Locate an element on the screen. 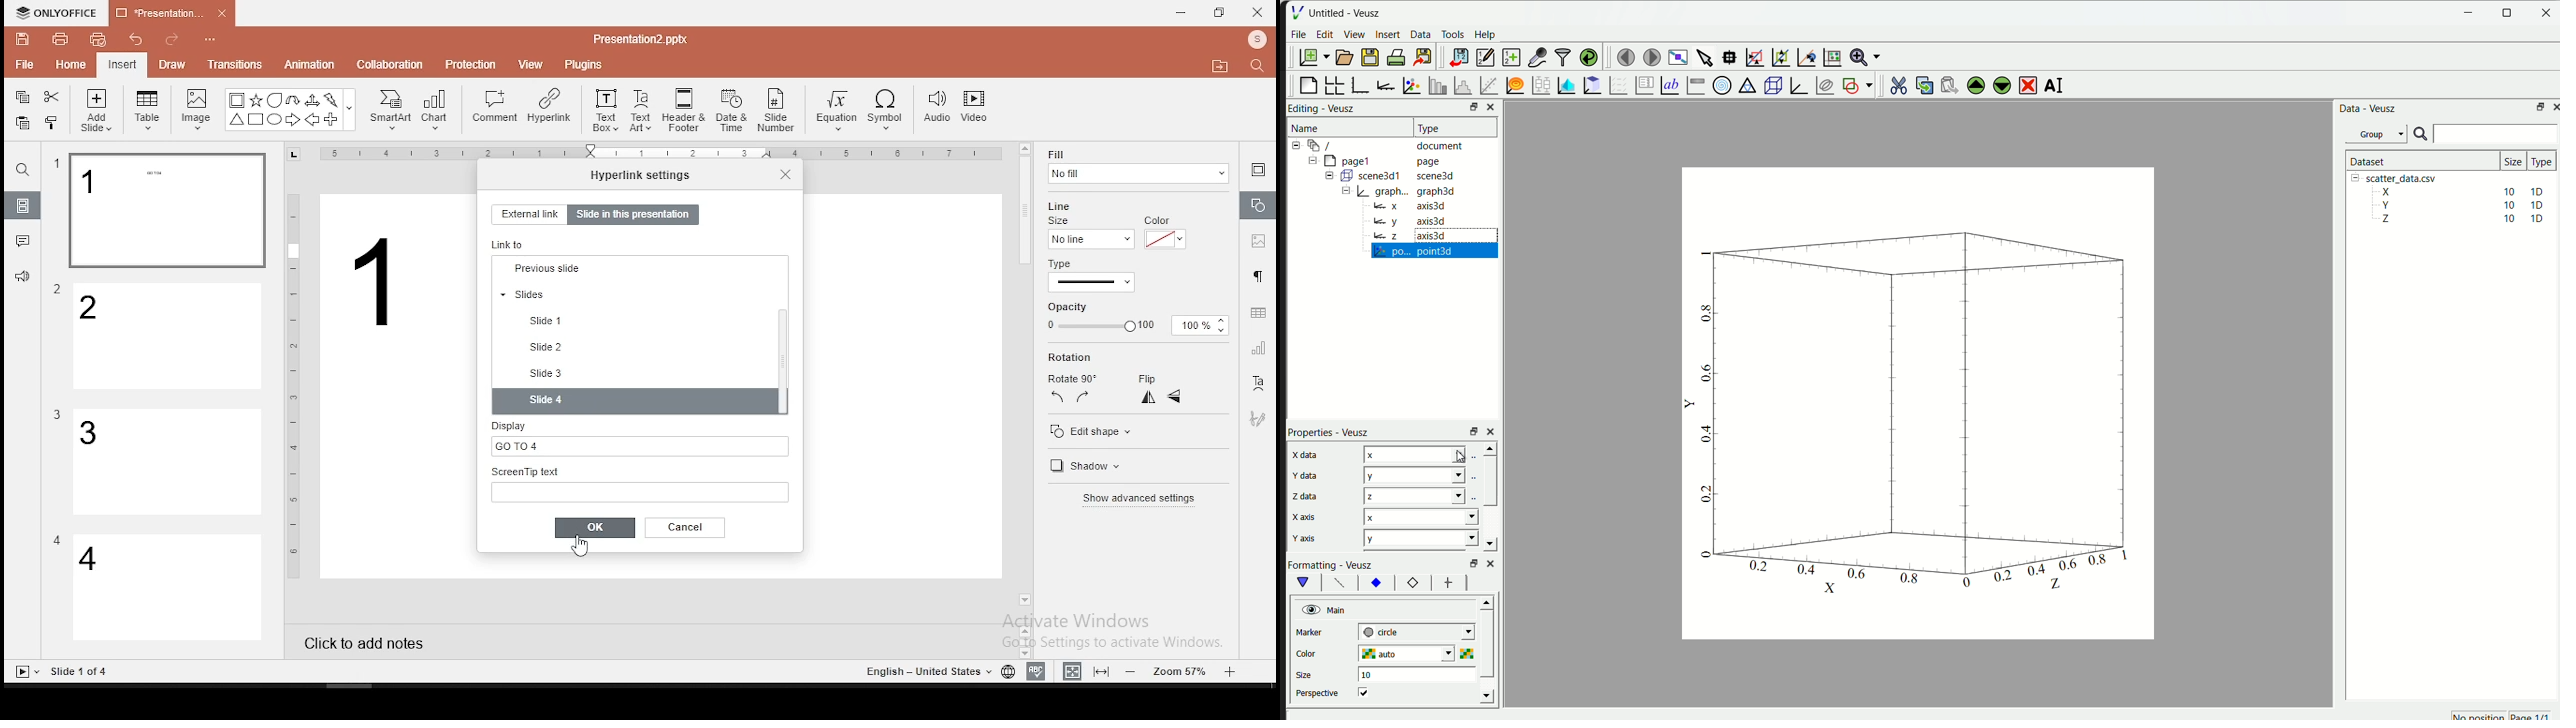  Text label is located at coordinates (1669, 86).